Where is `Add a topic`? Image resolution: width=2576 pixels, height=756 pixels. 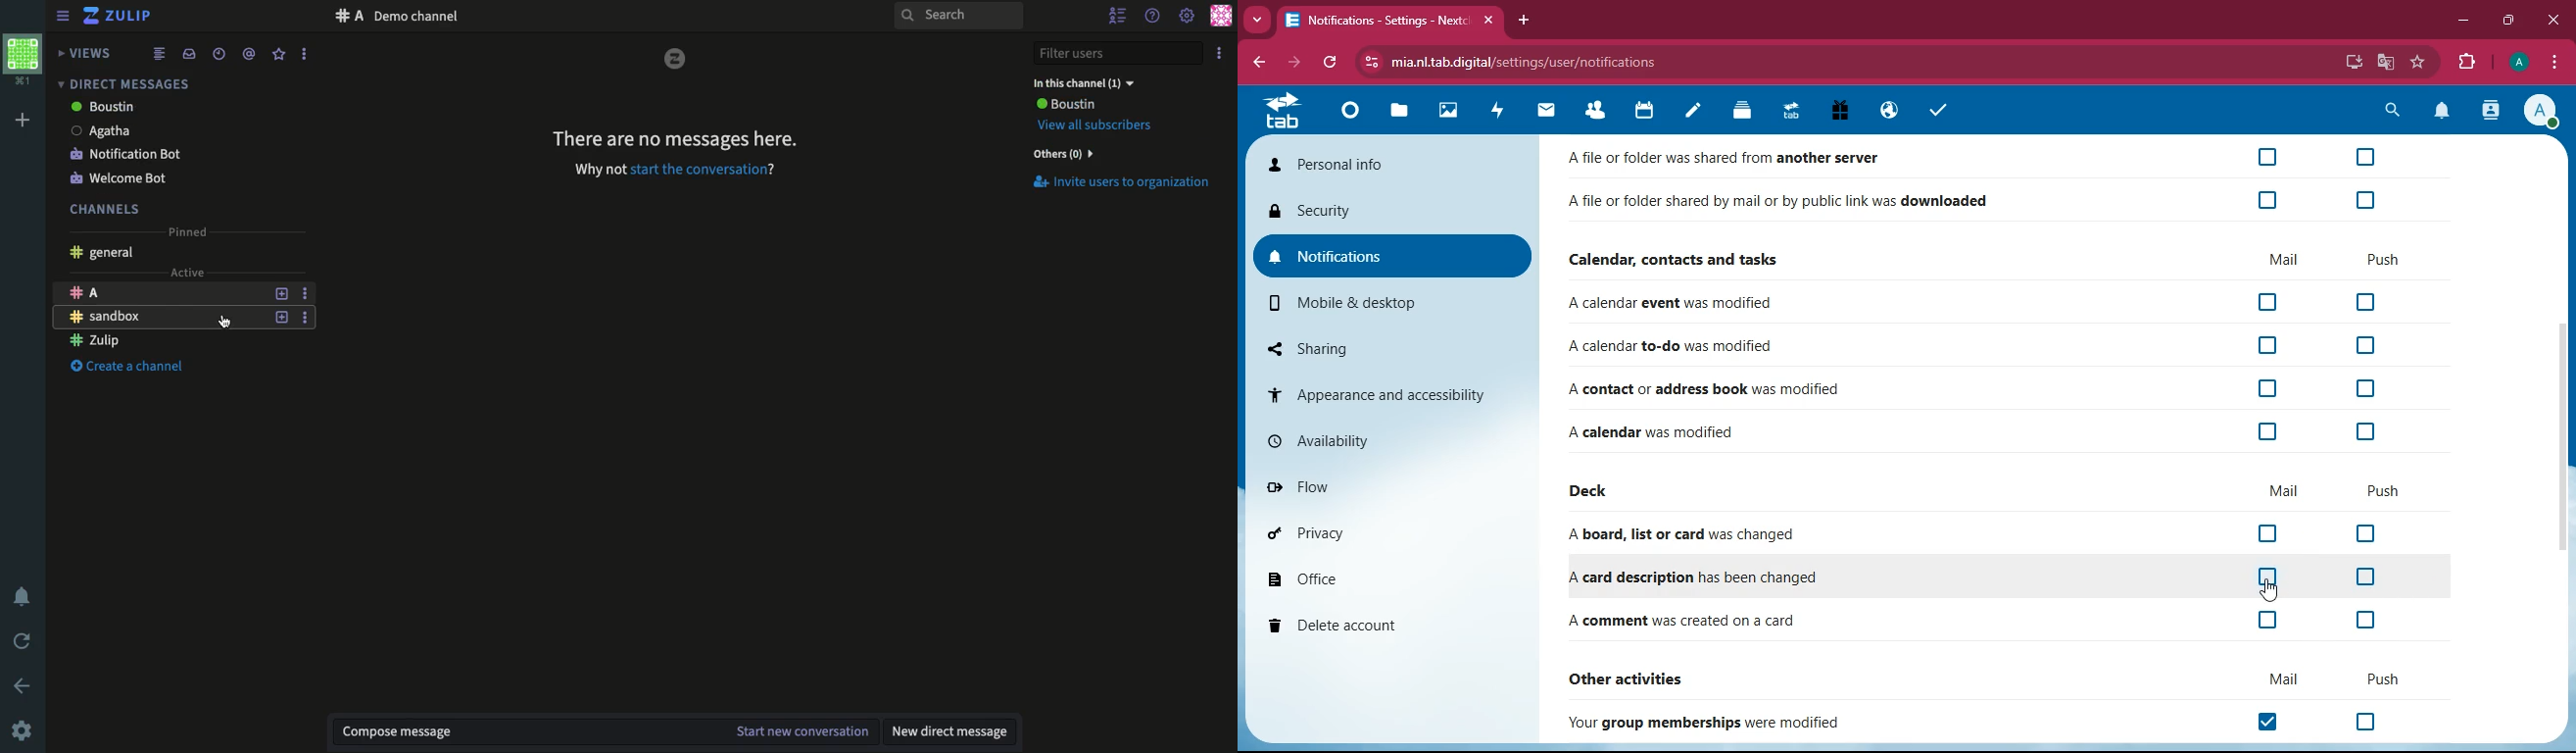 Add a topic is located at coordinates (284, 316).